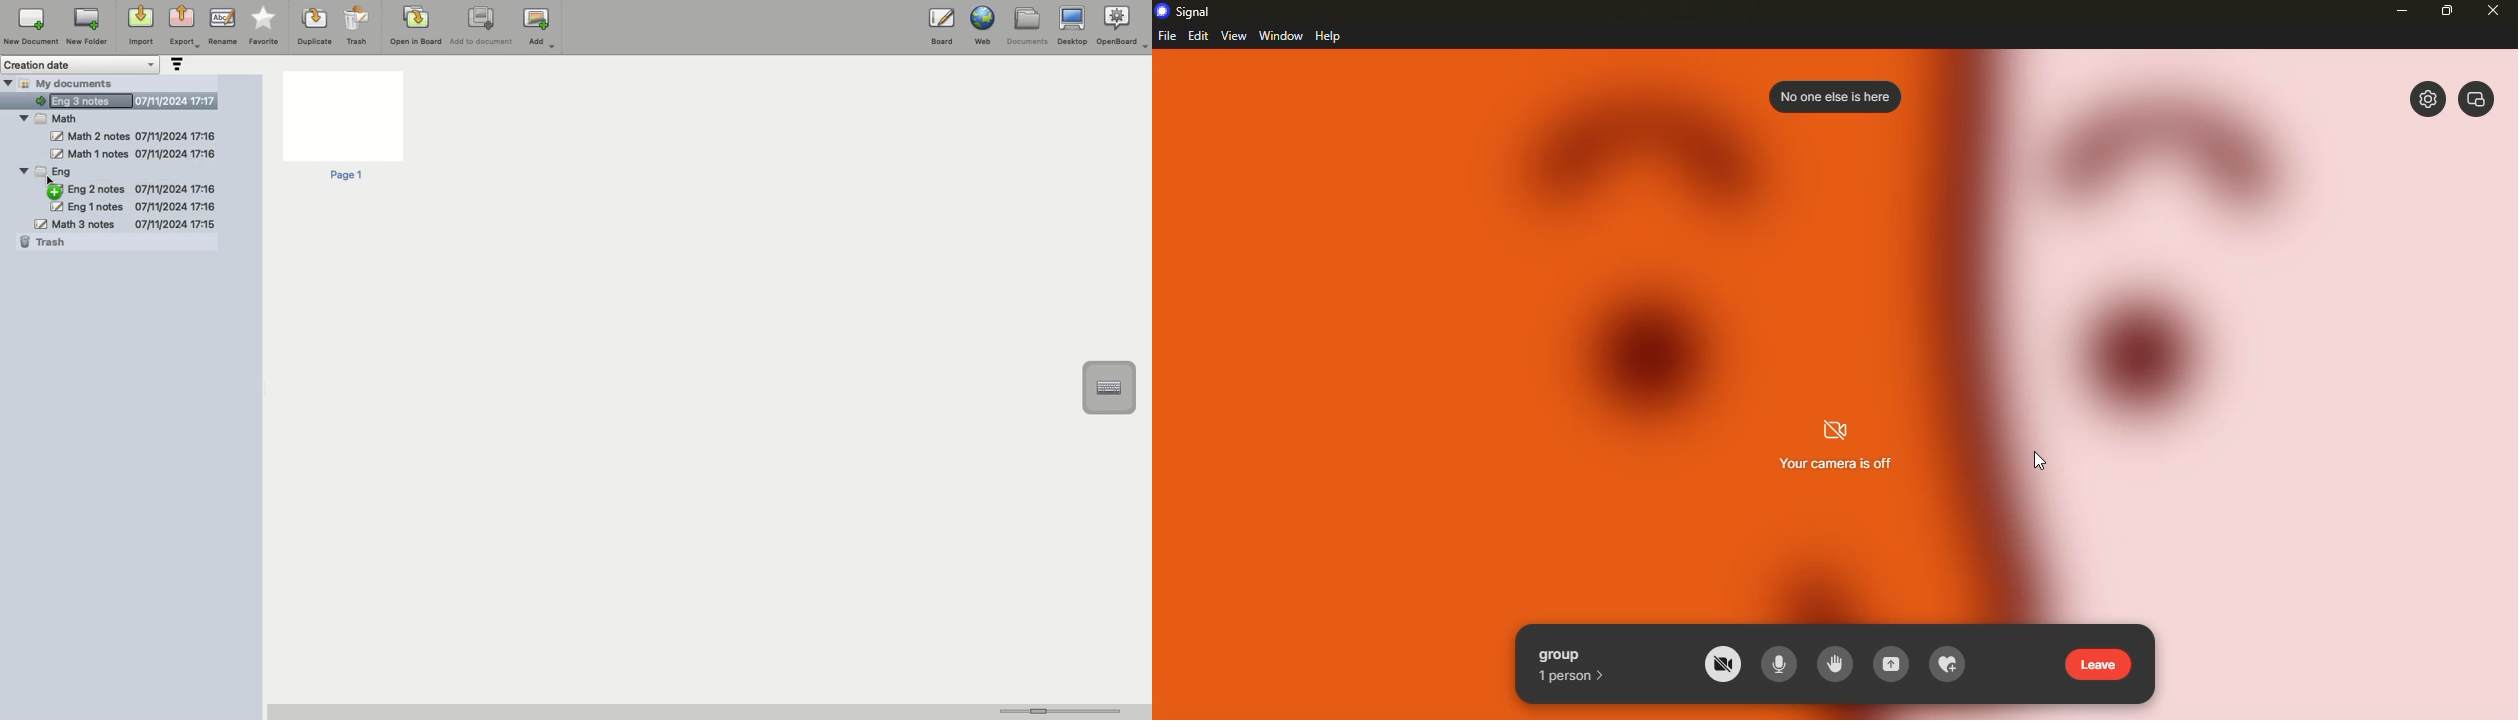  What do you see at coordinates (175, 66) in the screenshot?
I see `Sort` at bounding box center [175, 66].